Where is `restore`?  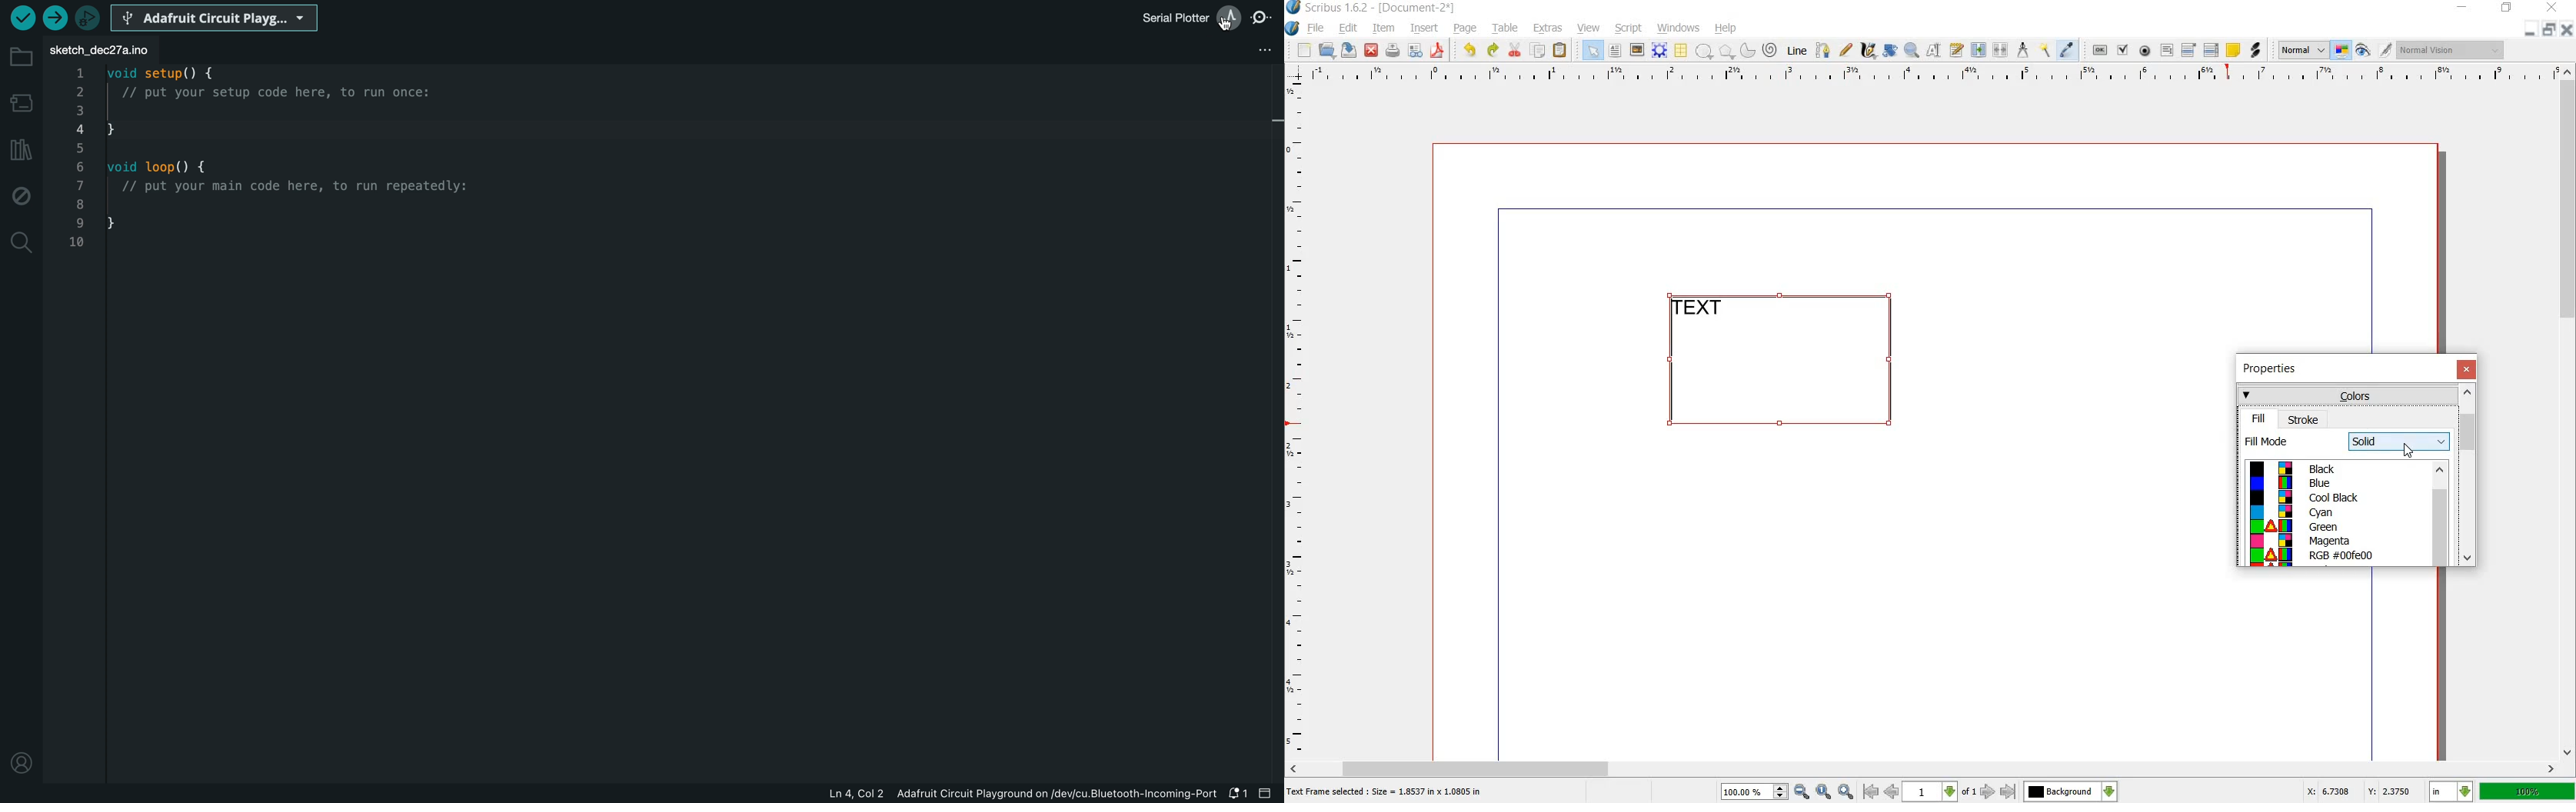 restore is located at coordinates (2548, 31).